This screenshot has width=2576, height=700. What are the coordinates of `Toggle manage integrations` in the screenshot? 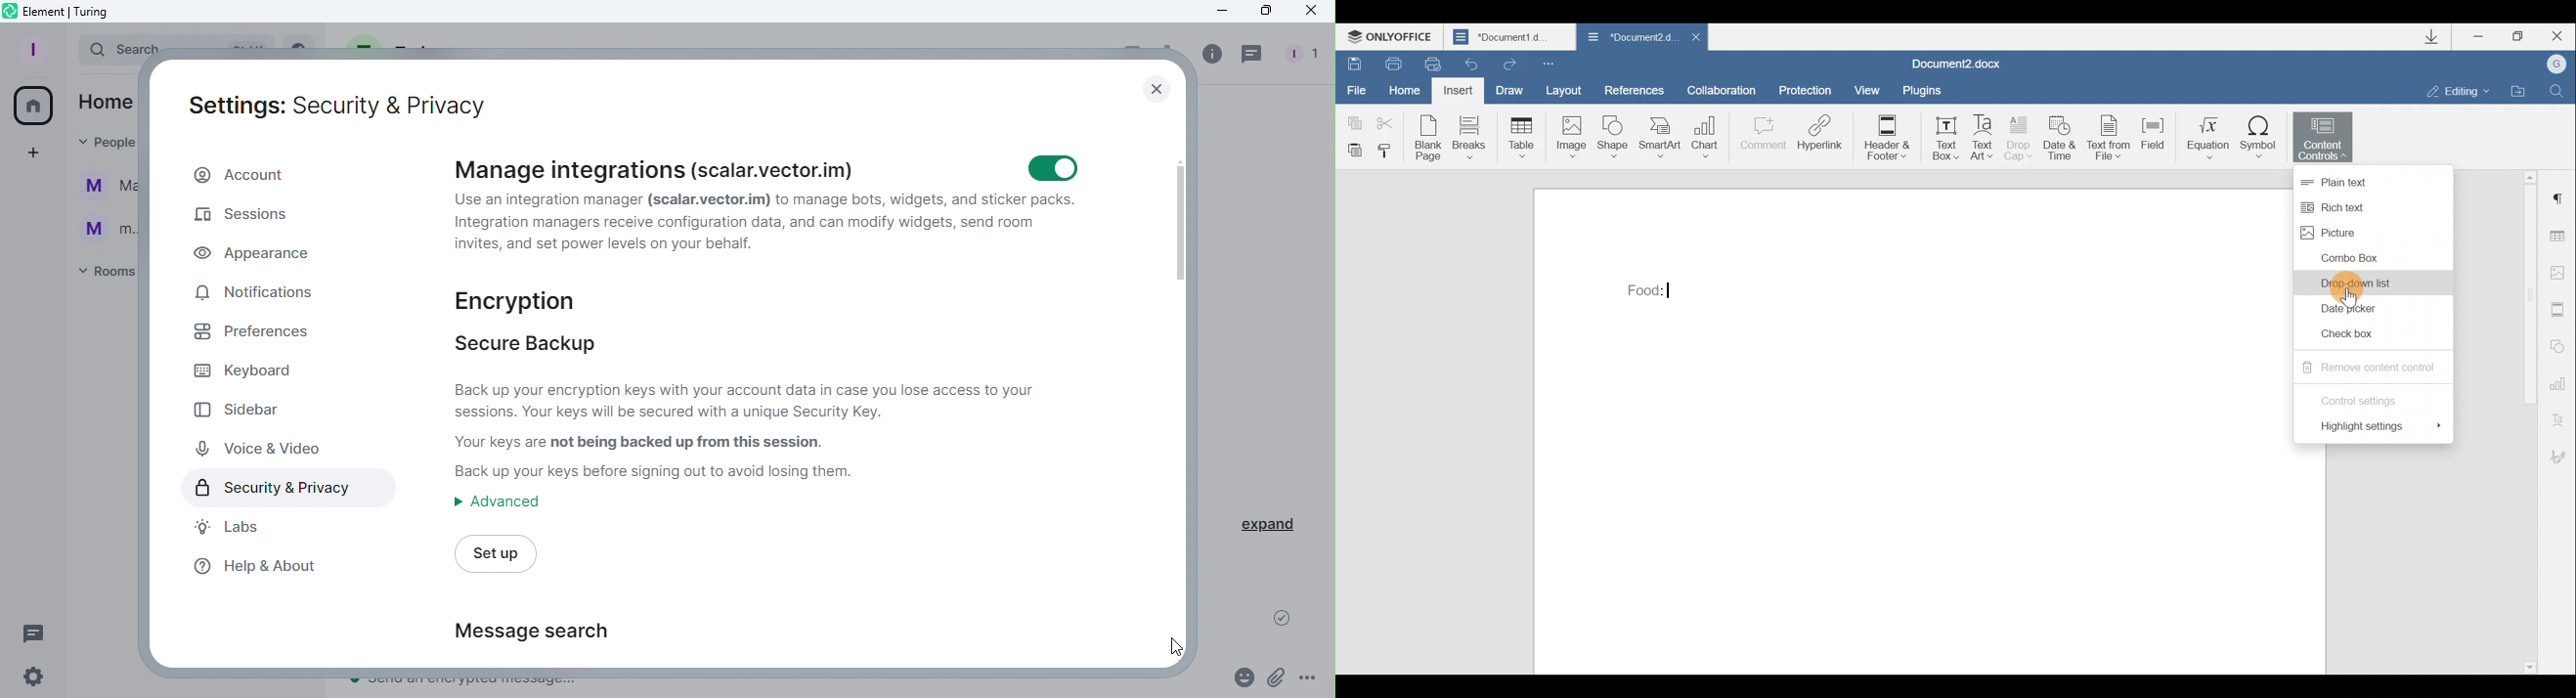 It's located at (1062, 168).